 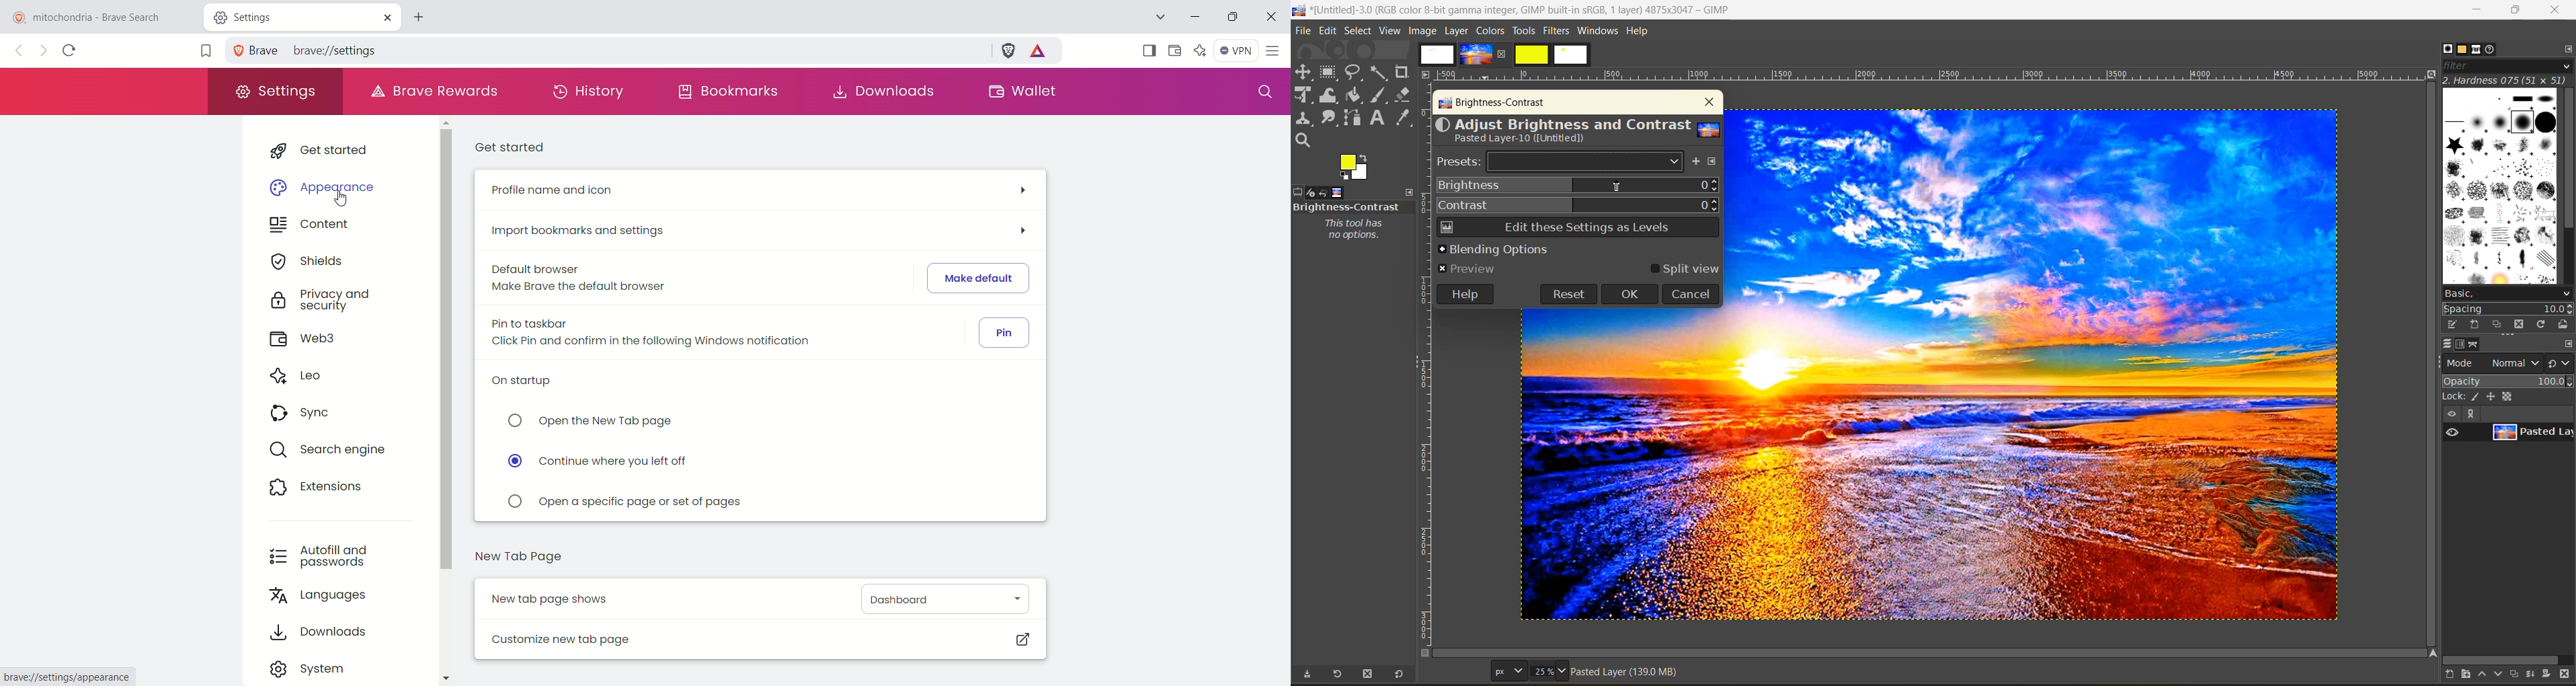 I want to click on brave rewards, so click(x=436, y=91).